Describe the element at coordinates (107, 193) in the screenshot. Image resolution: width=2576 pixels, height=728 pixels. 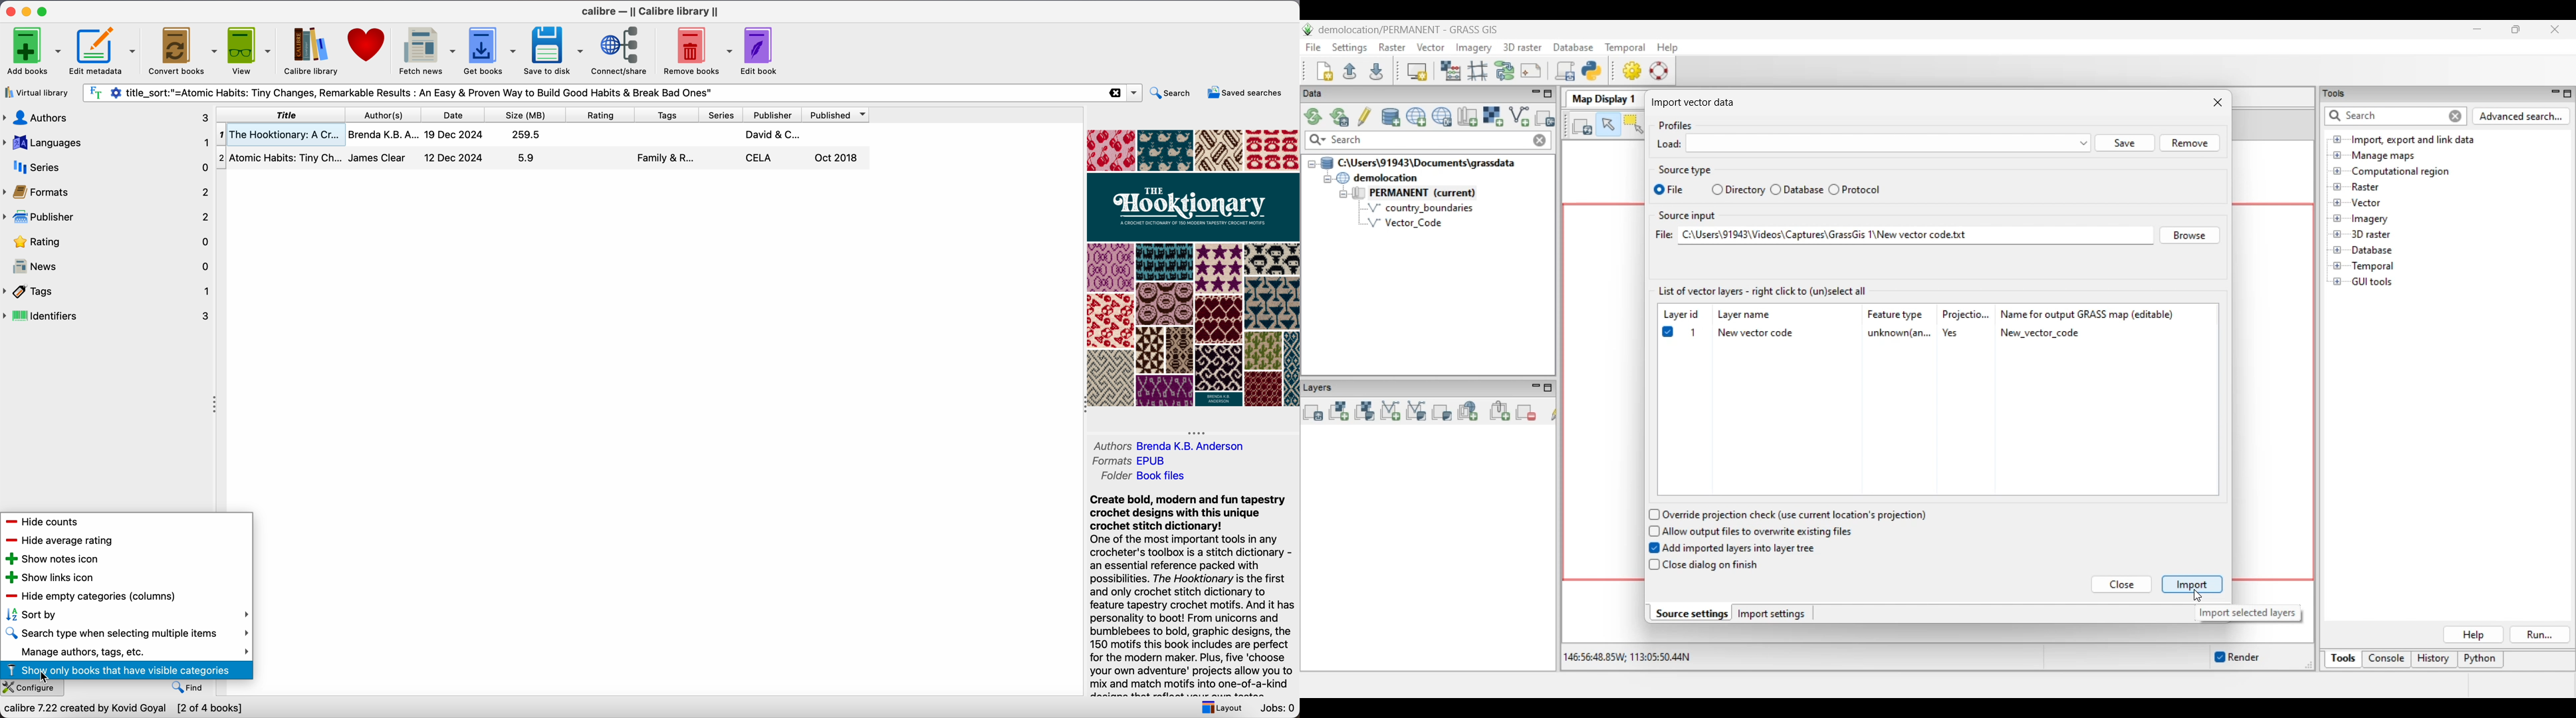
I see `formats` at that location.